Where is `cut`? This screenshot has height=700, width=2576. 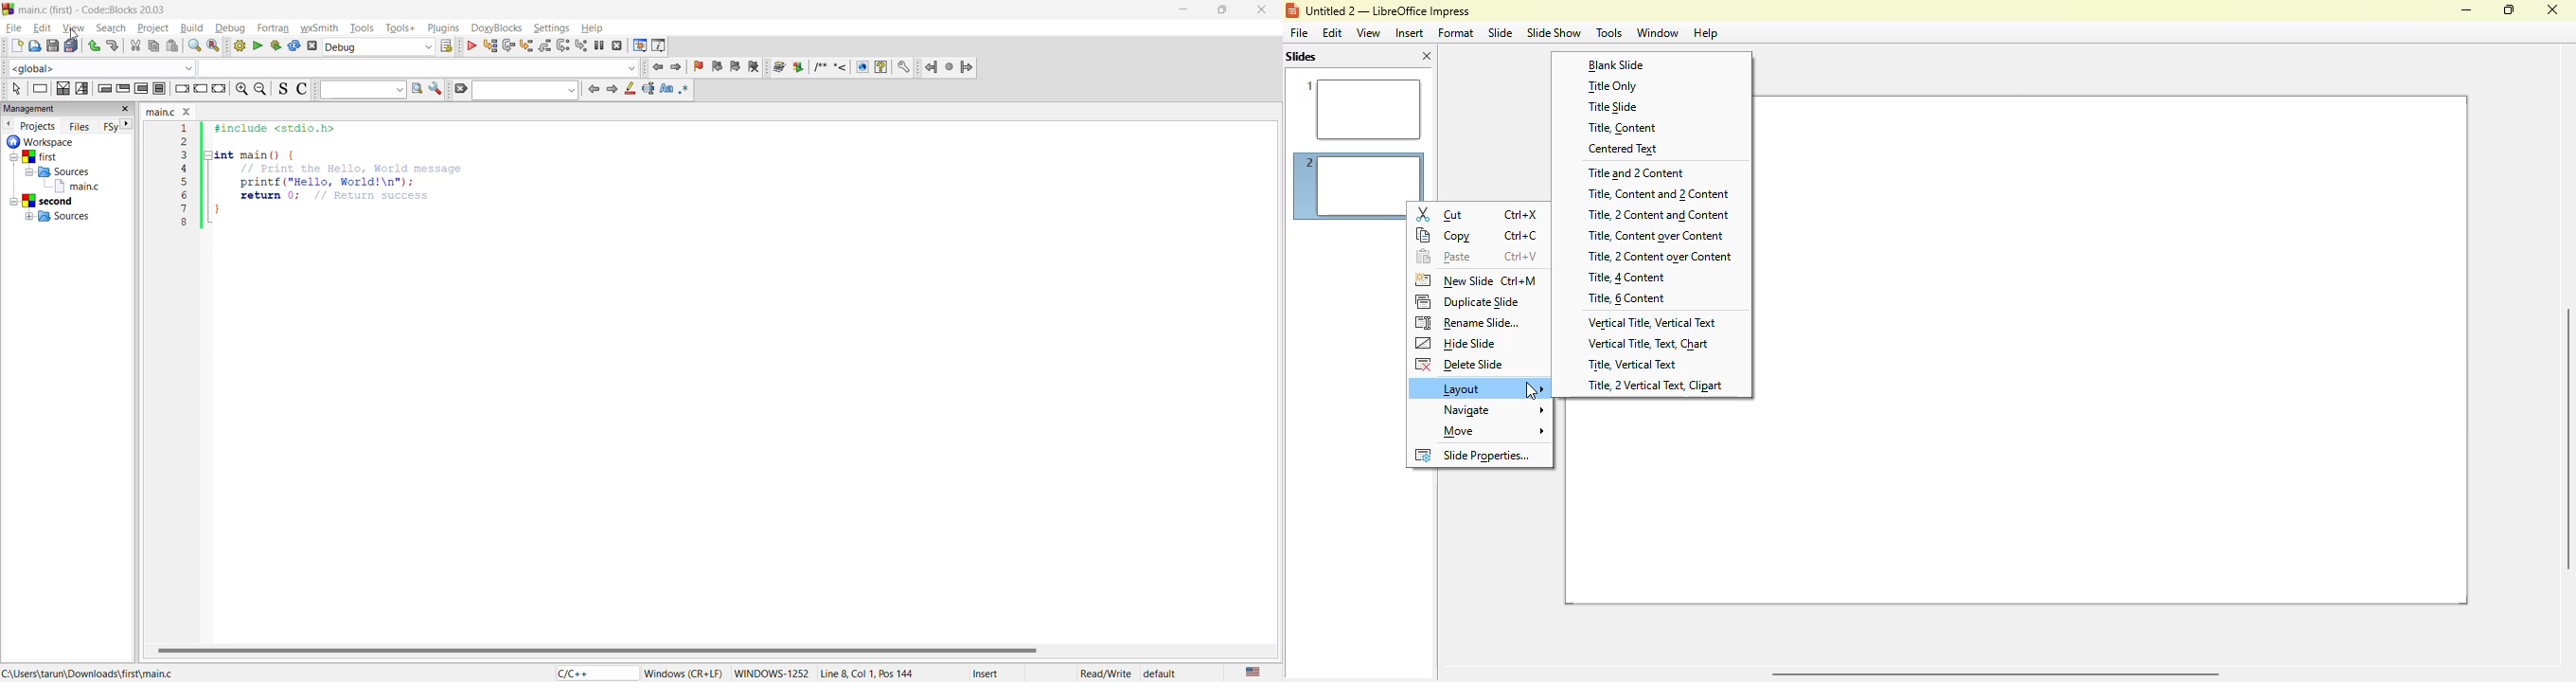
cut is located at coordinates (1440, 214).